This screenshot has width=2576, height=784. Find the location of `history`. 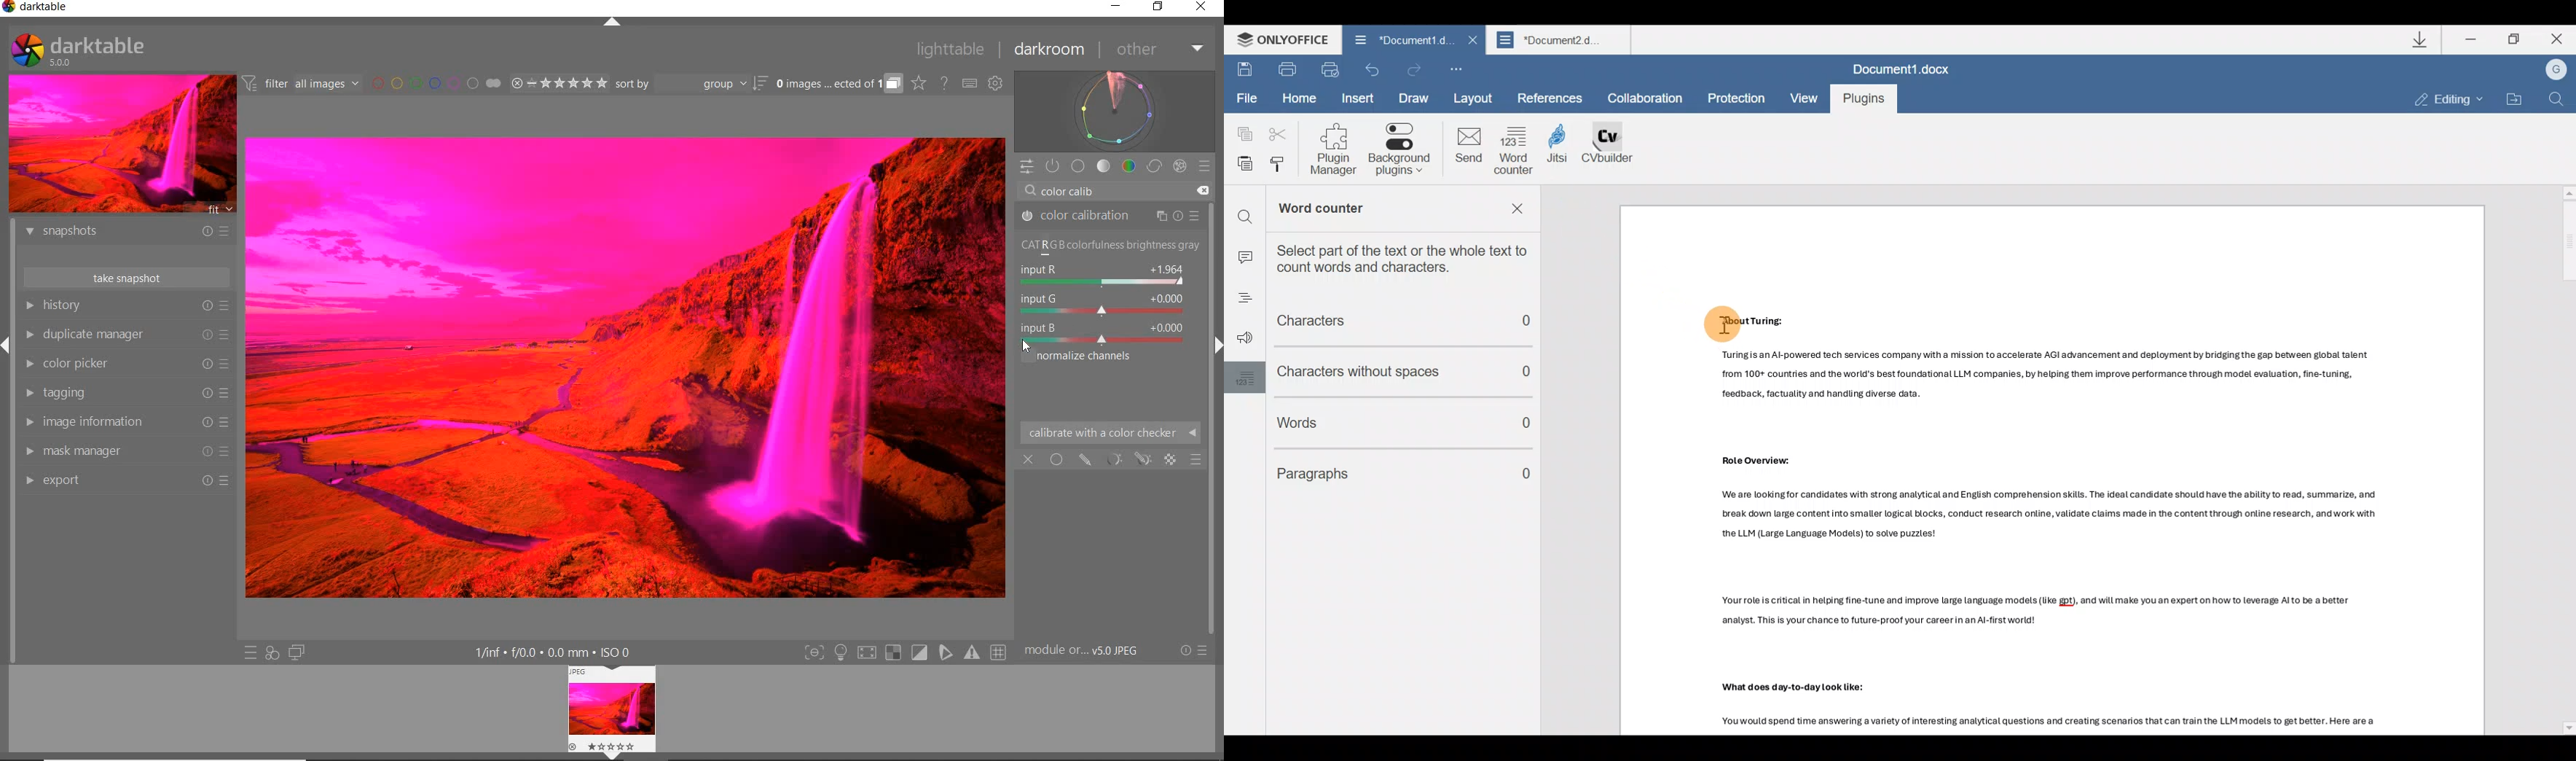

history is located at coordinates (126, 305).